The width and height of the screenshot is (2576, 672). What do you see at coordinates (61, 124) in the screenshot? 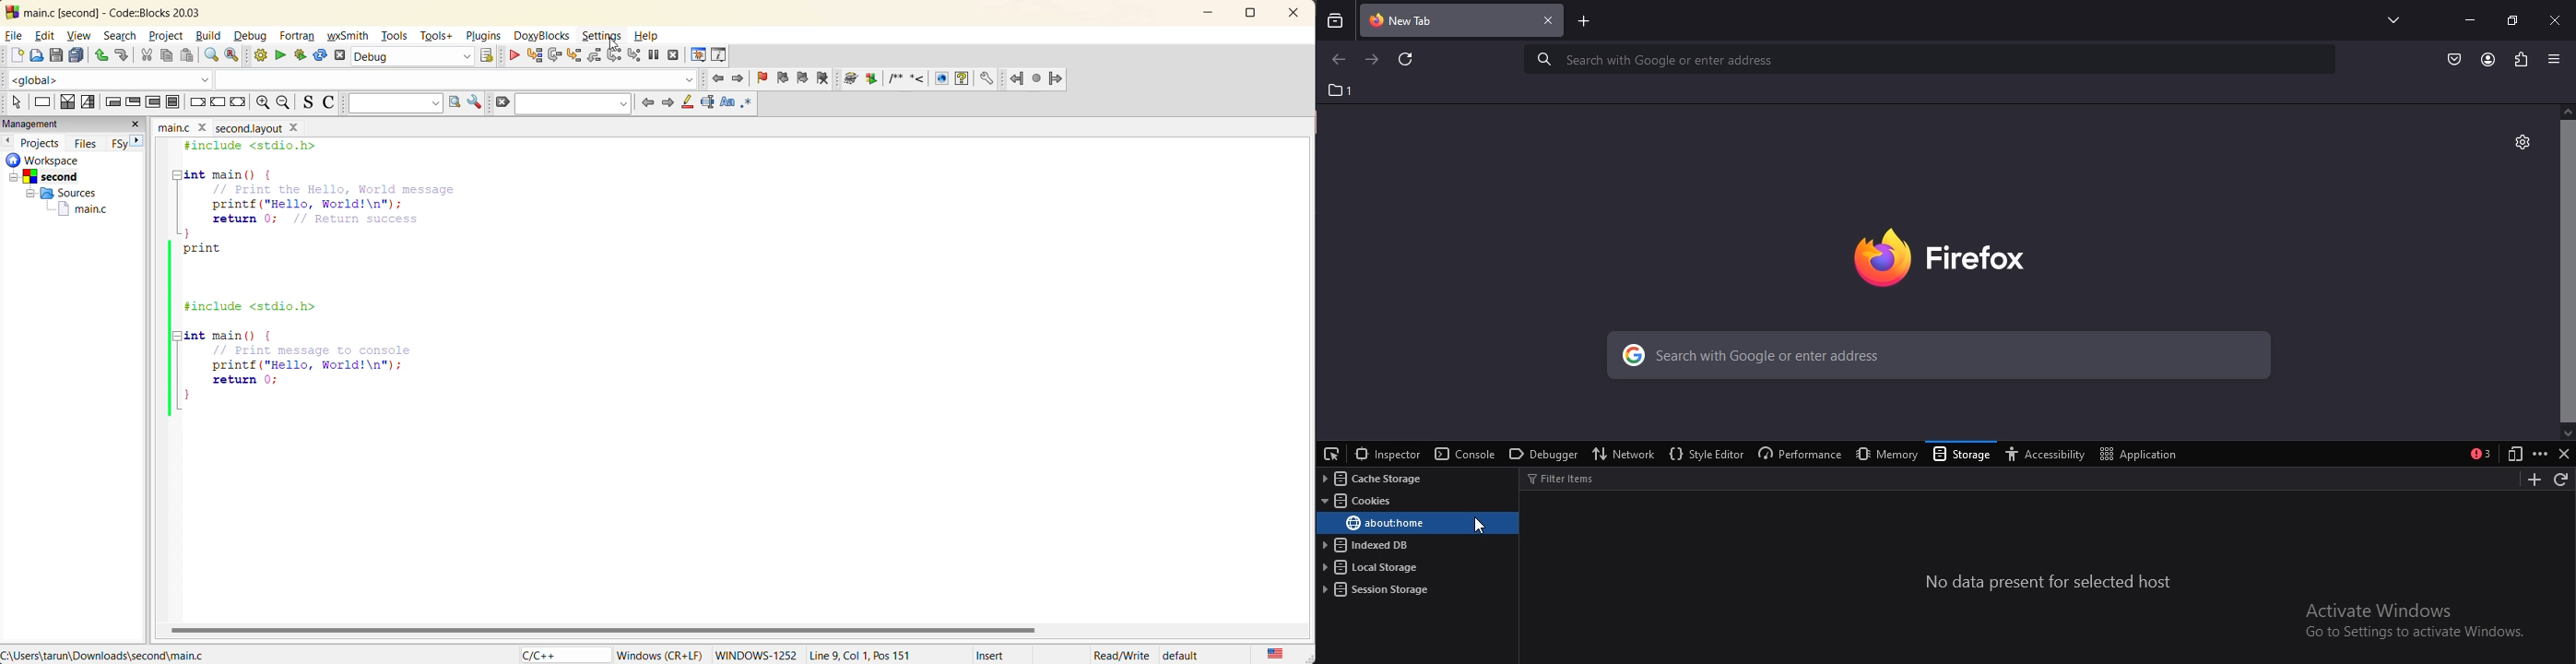
I see `management` at bounding box center [61, 124].